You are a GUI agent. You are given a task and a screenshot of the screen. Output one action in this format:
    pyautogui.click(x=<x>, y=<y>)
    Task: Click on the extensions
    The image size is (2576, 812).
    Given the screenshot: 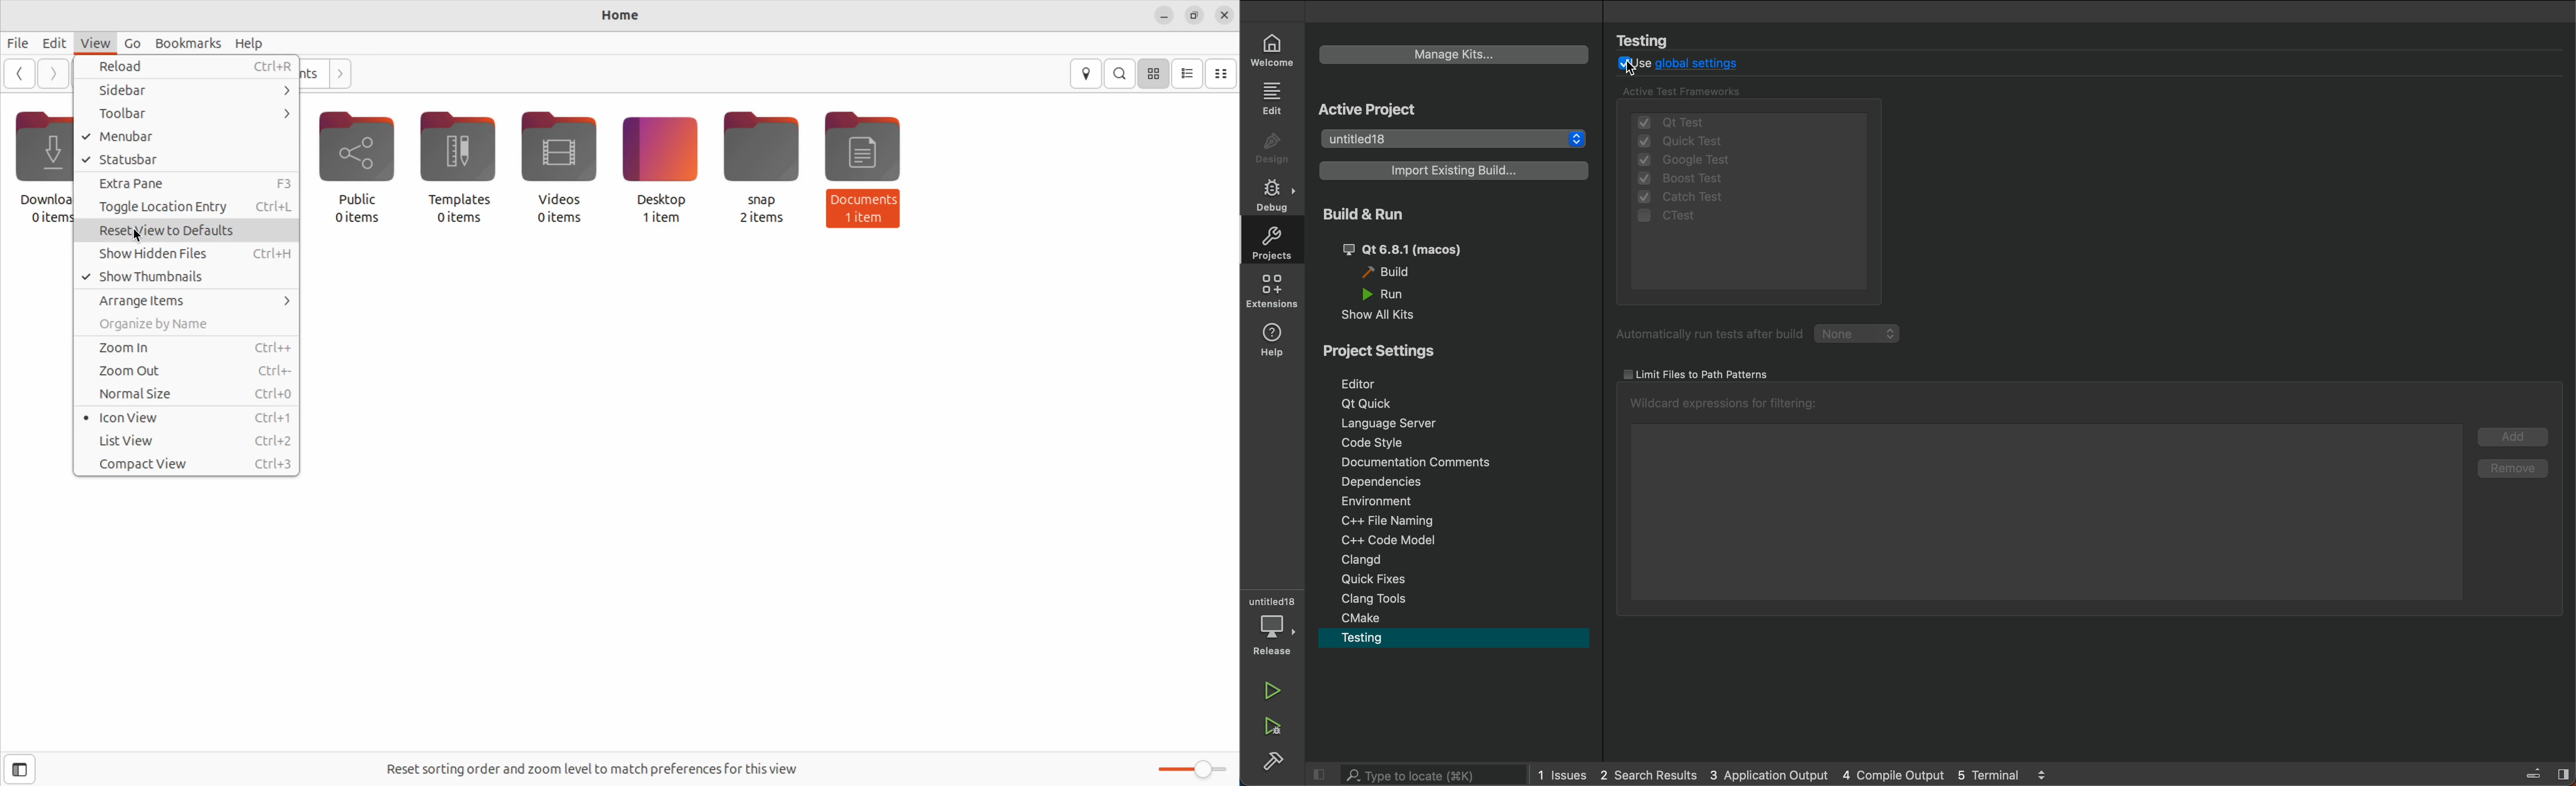 What is the action you would take?
    pyautogui.click(x=1272, y=291)
    